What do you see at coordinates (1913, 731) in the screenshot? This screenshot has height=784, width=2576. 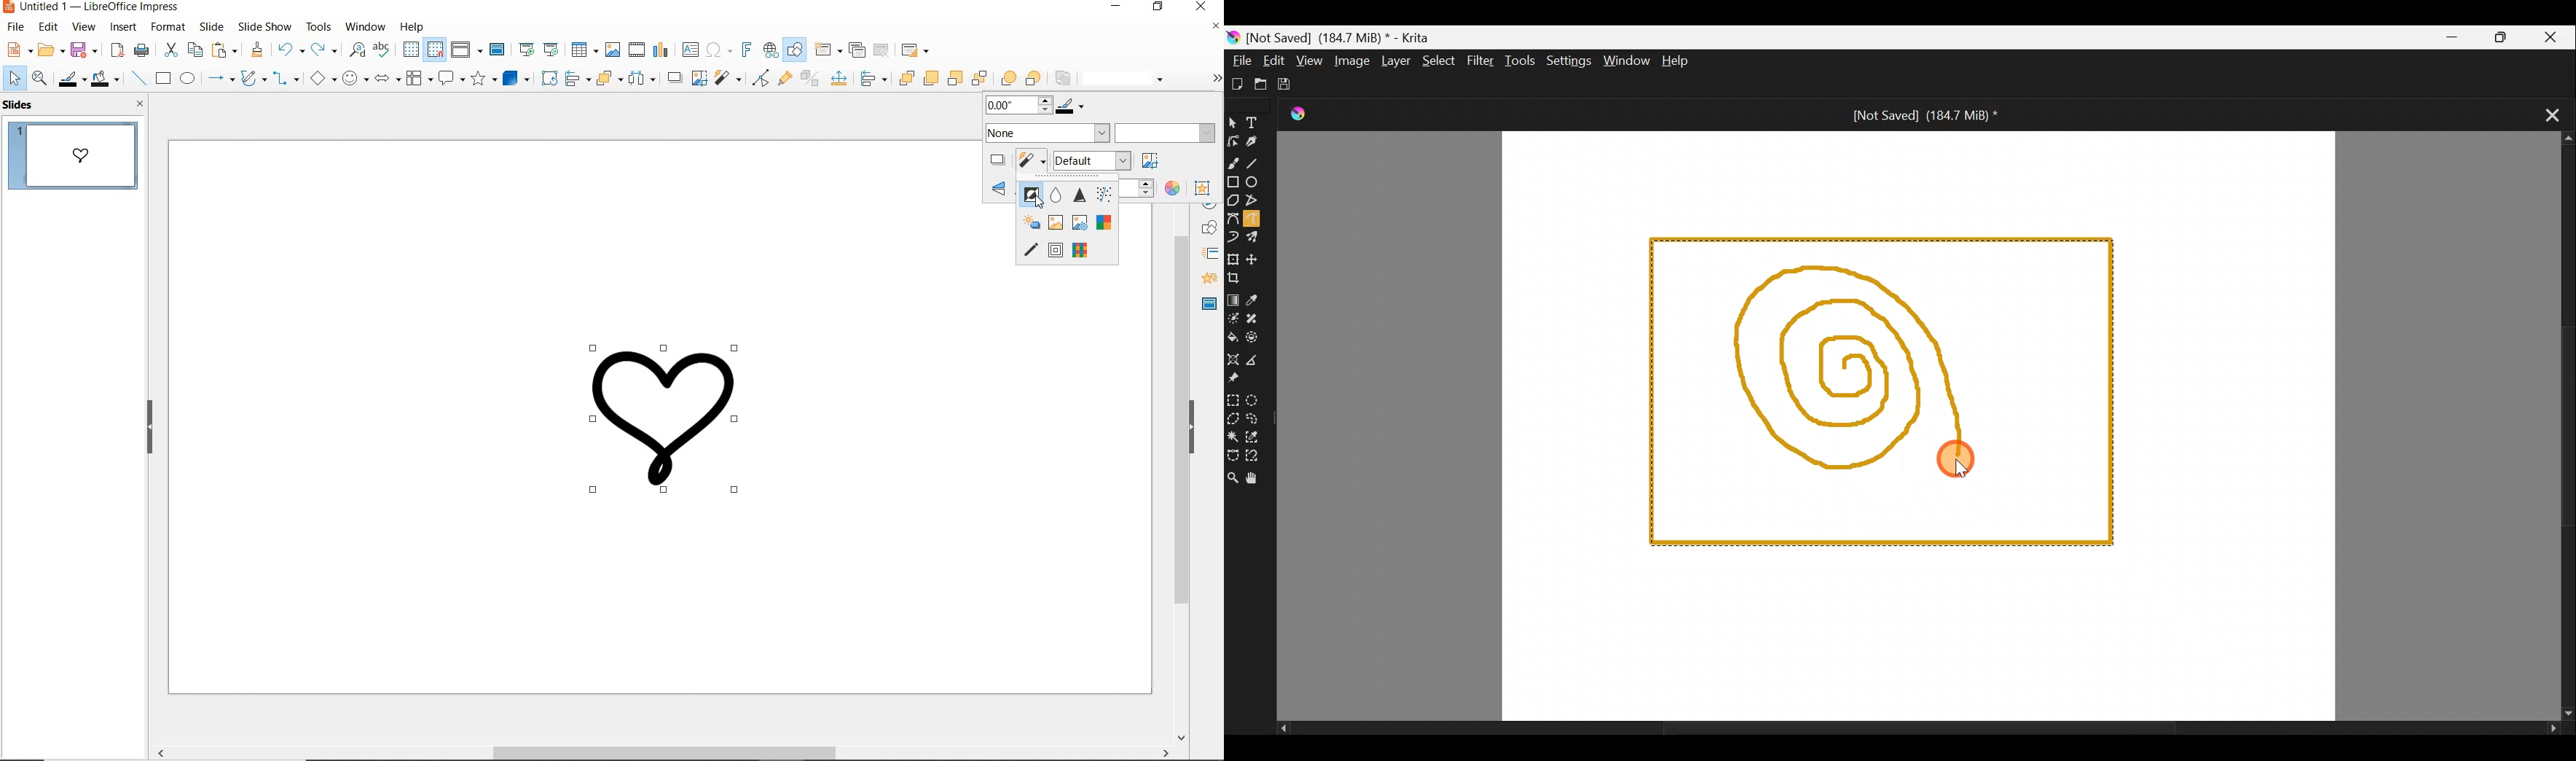 I see `Scroll bar` at bounding box center [1913, 731].